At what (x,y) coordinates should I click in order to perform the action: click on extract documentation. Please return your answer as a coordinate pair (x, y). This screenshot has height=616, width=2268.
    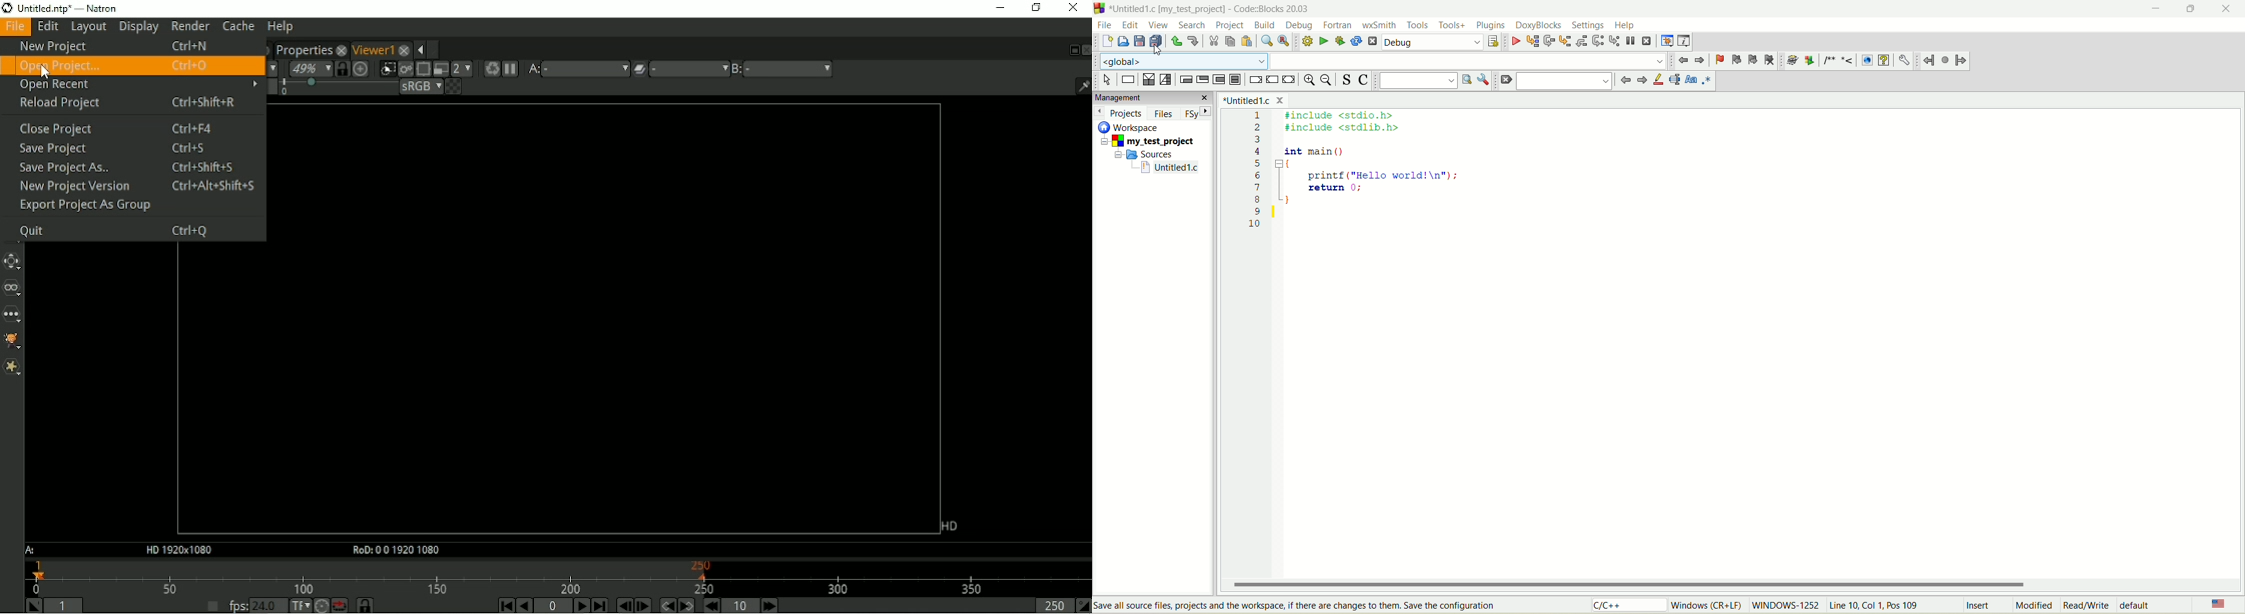
    Looking at the image, I should click on (1811, 60).